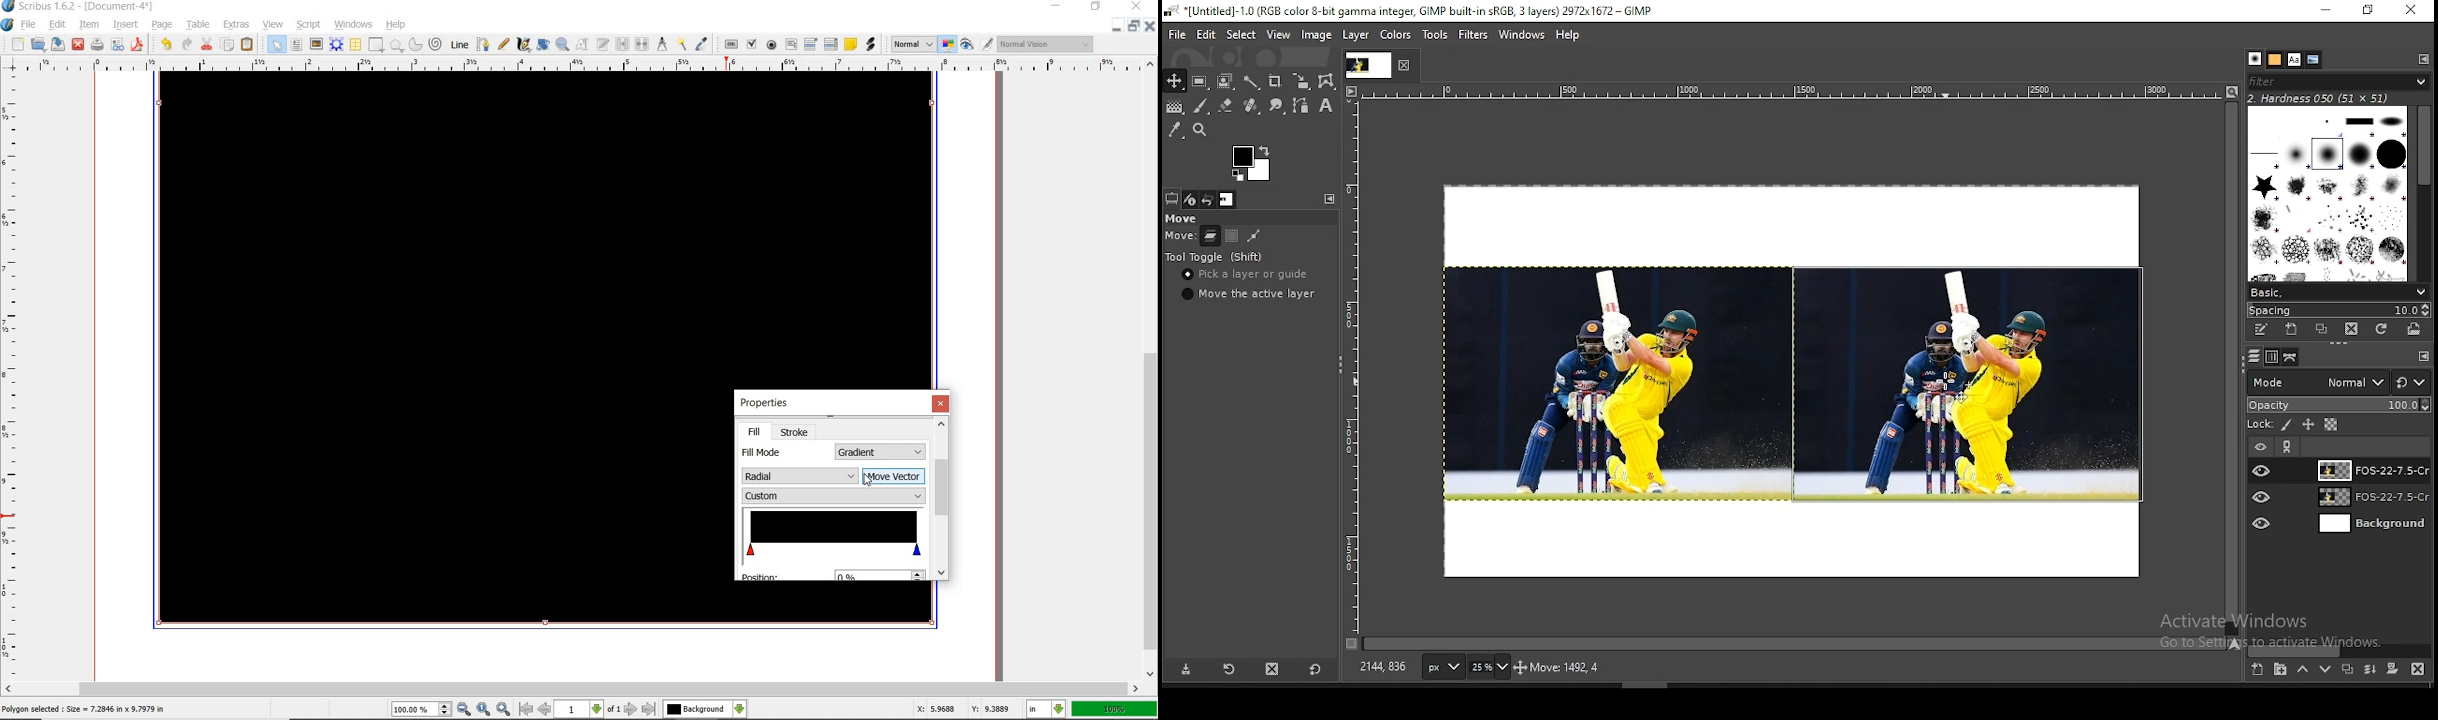 This screenshot has width=2464, height=728. What do you see at coordinates (602, 45) in the screenshot?
I see `edit text with story editor` at bounding box center [602, 45].